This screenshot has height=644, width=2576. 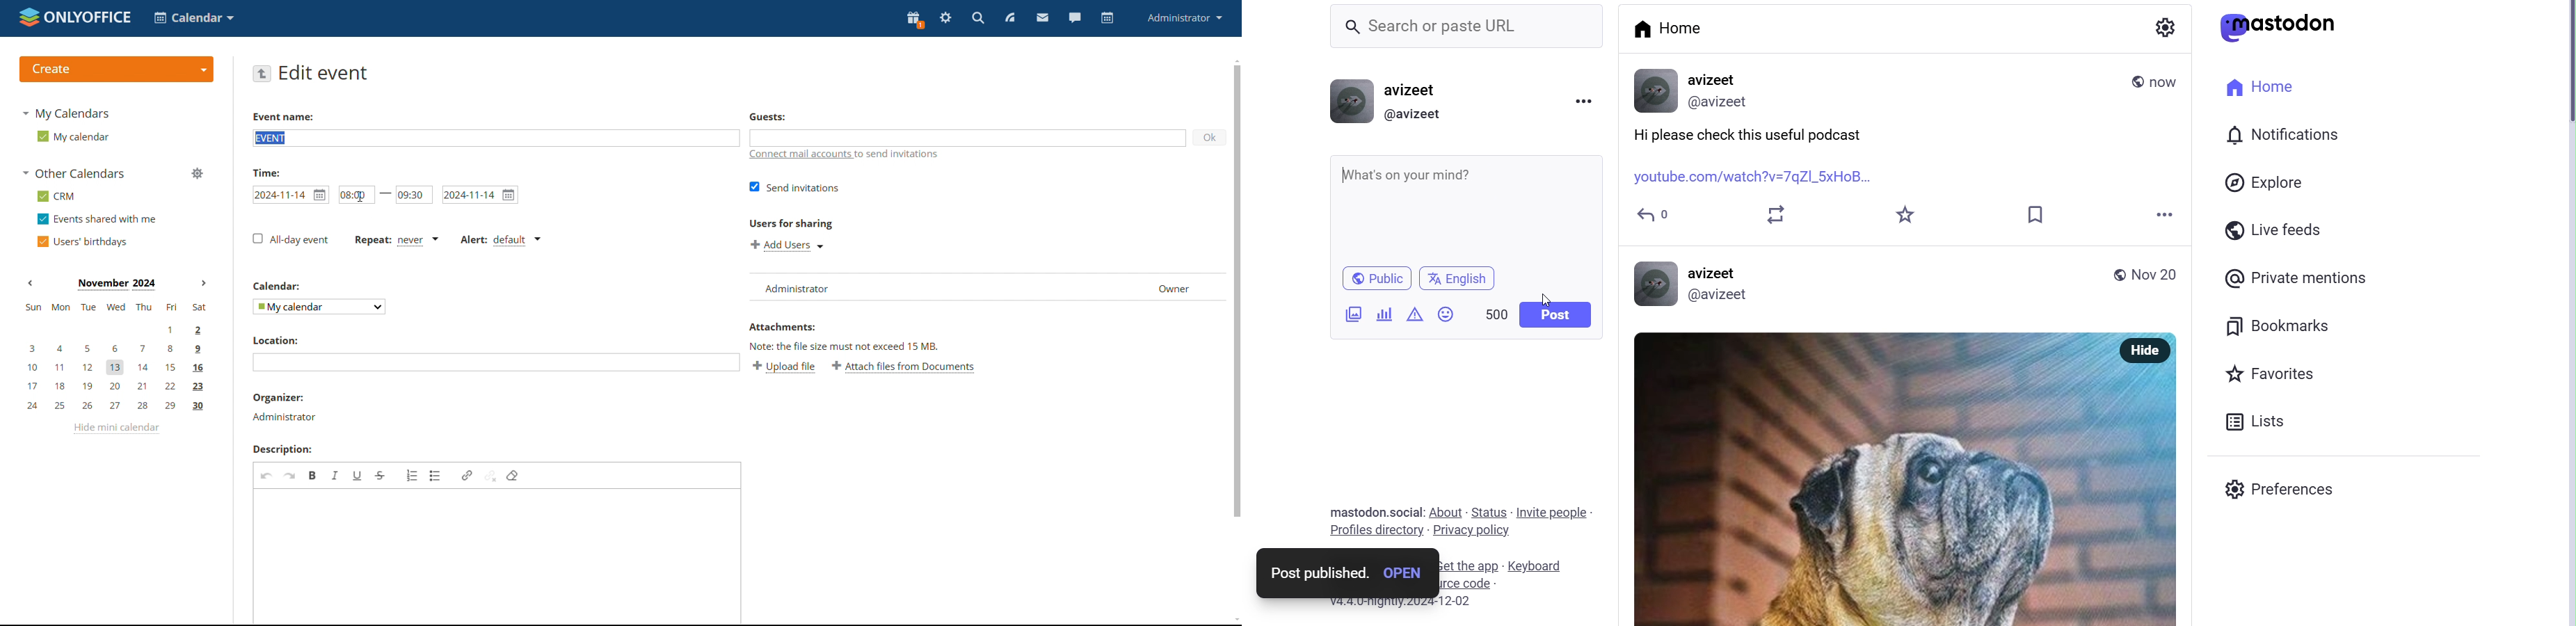 What do you see at coordinates (276, 286) in the screenshot?
I see `calendar` at bounding box center [276, 286].